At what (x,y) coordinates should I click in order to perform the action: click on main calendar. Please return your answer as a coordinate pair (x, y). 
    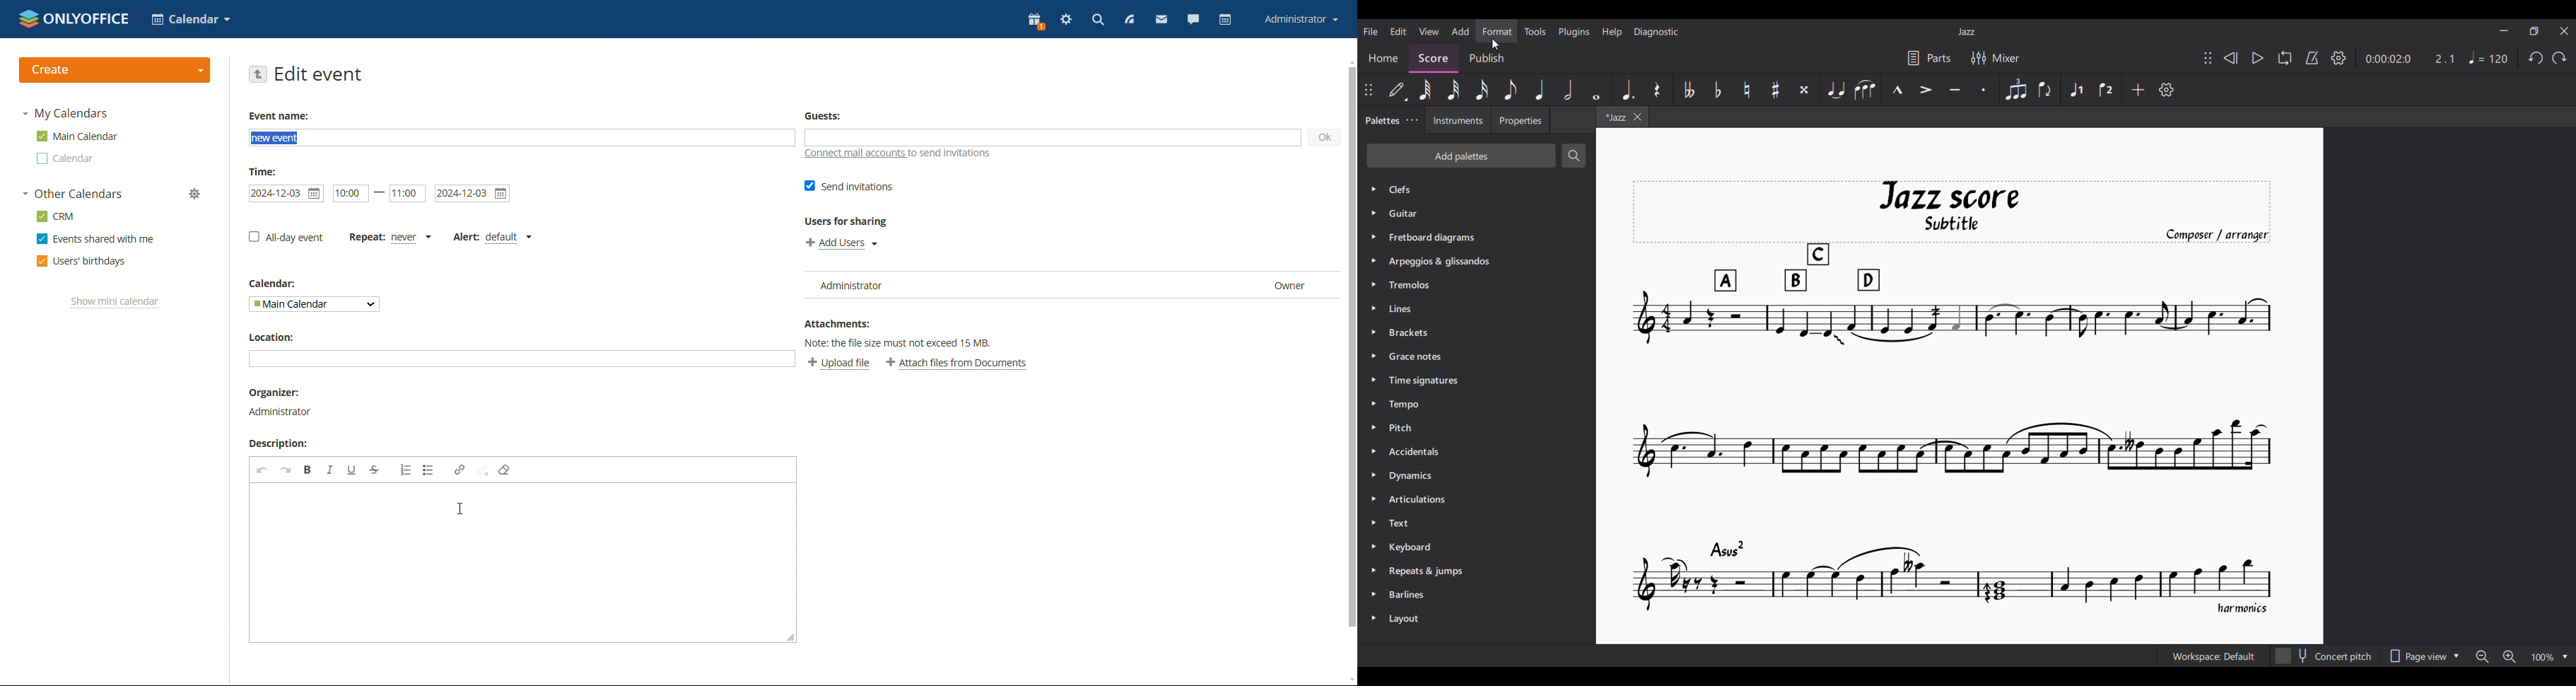
    Looking at the image, I should click on (78, 136).